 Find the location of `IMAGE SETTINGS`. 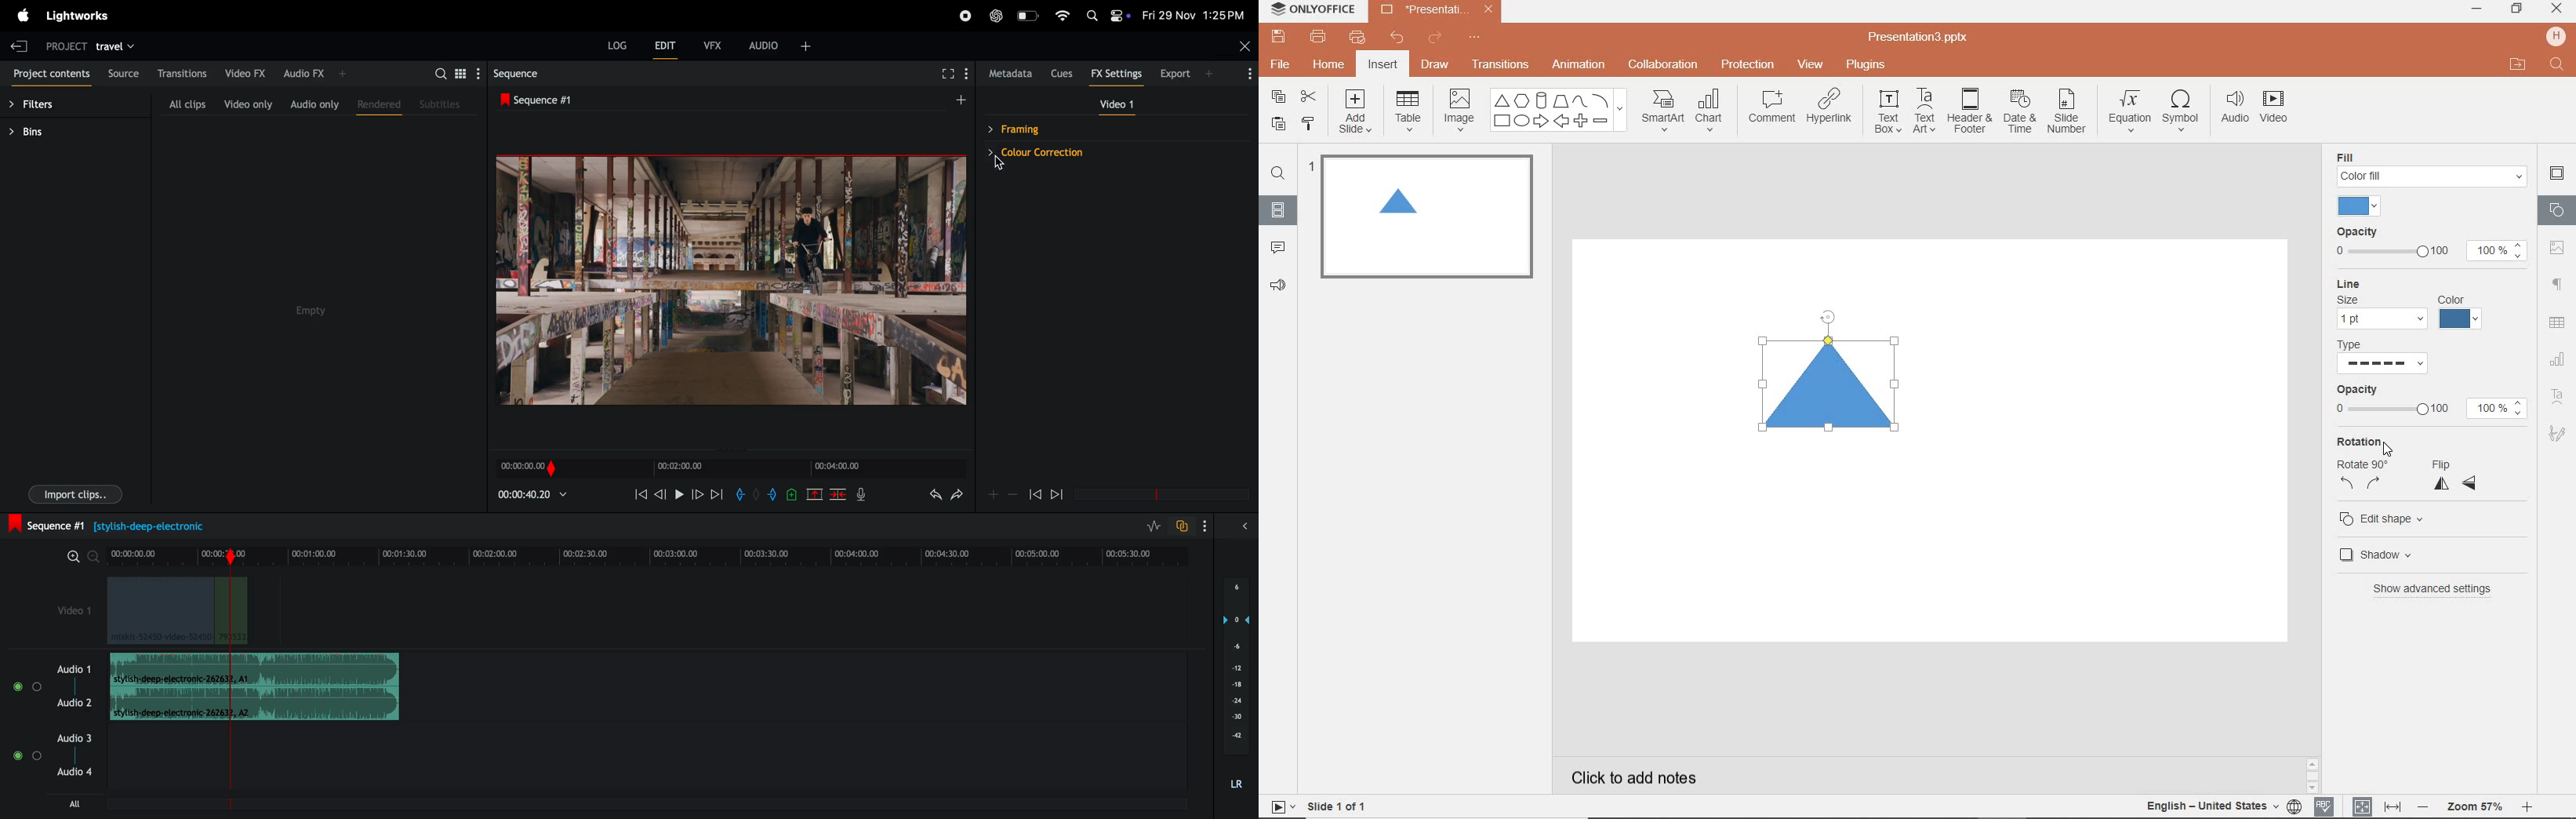

IMAGE SETTINGS is located at coordinates (2557, 247).